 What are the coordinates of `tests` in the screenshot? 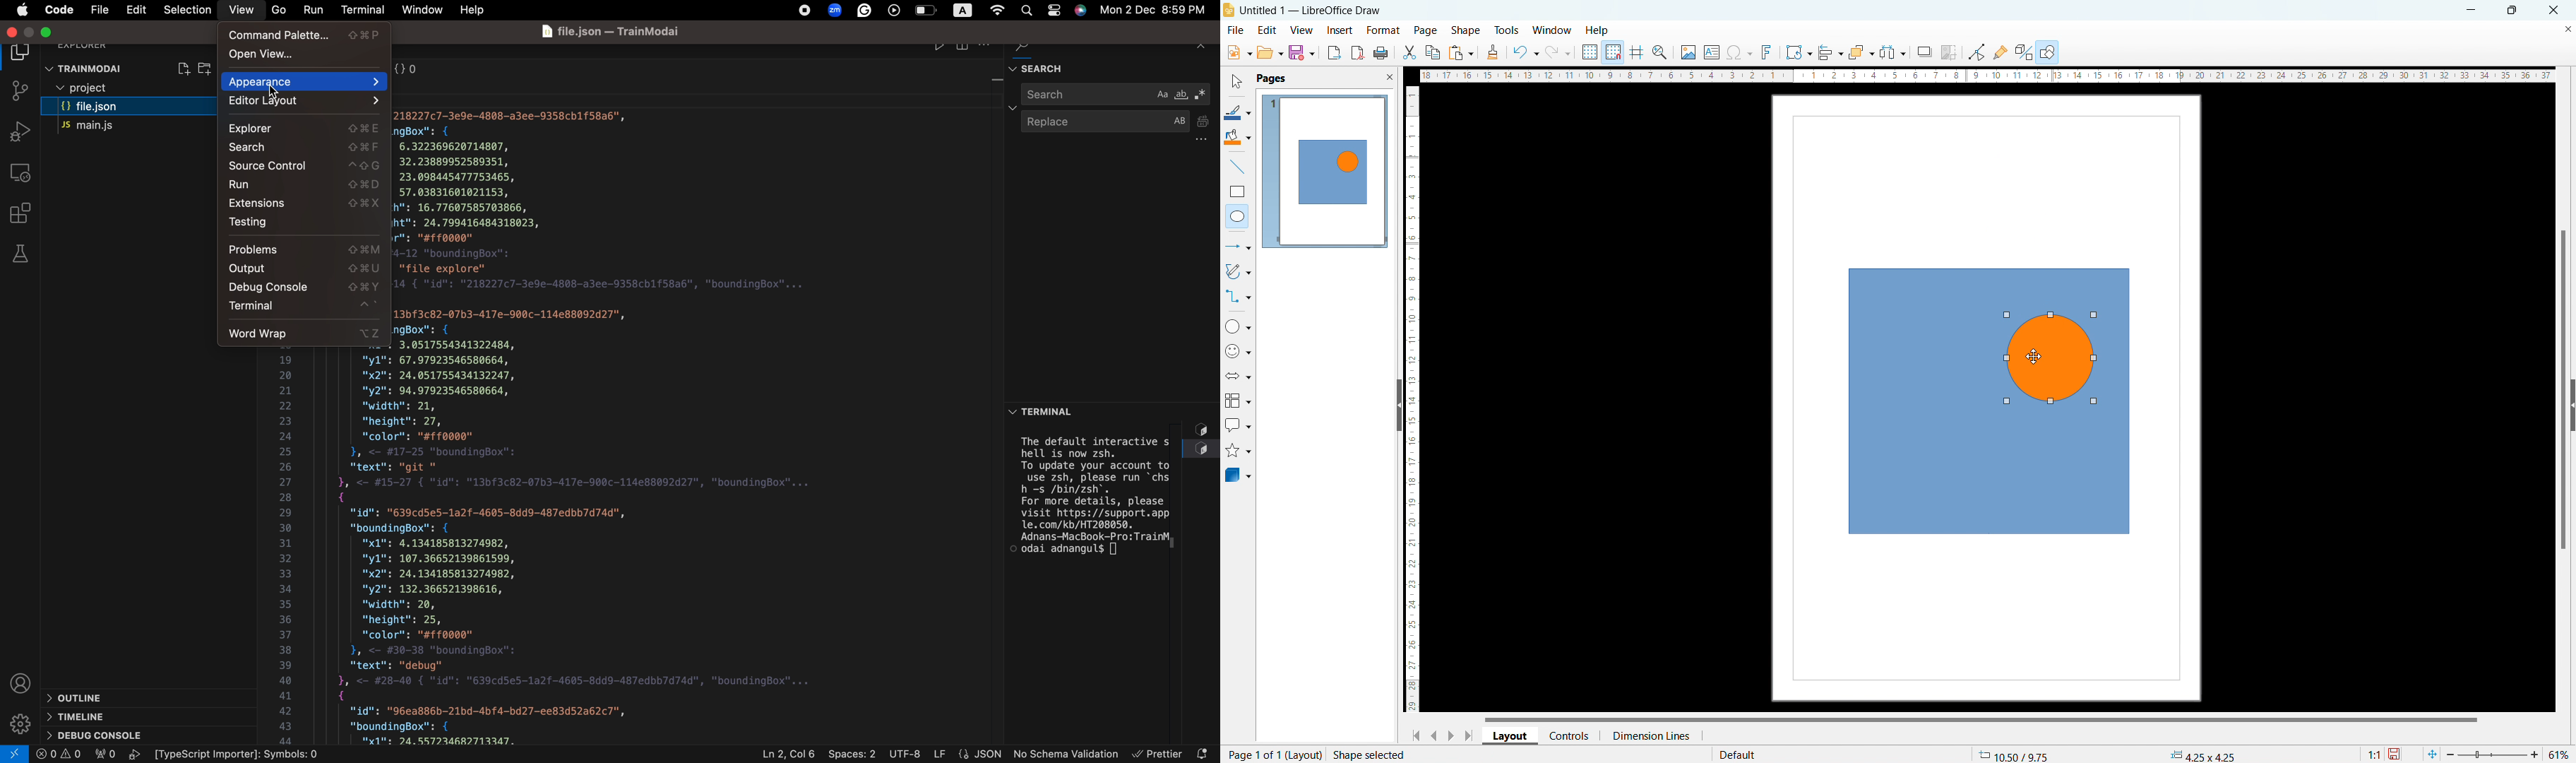 It's located at (19, 253).